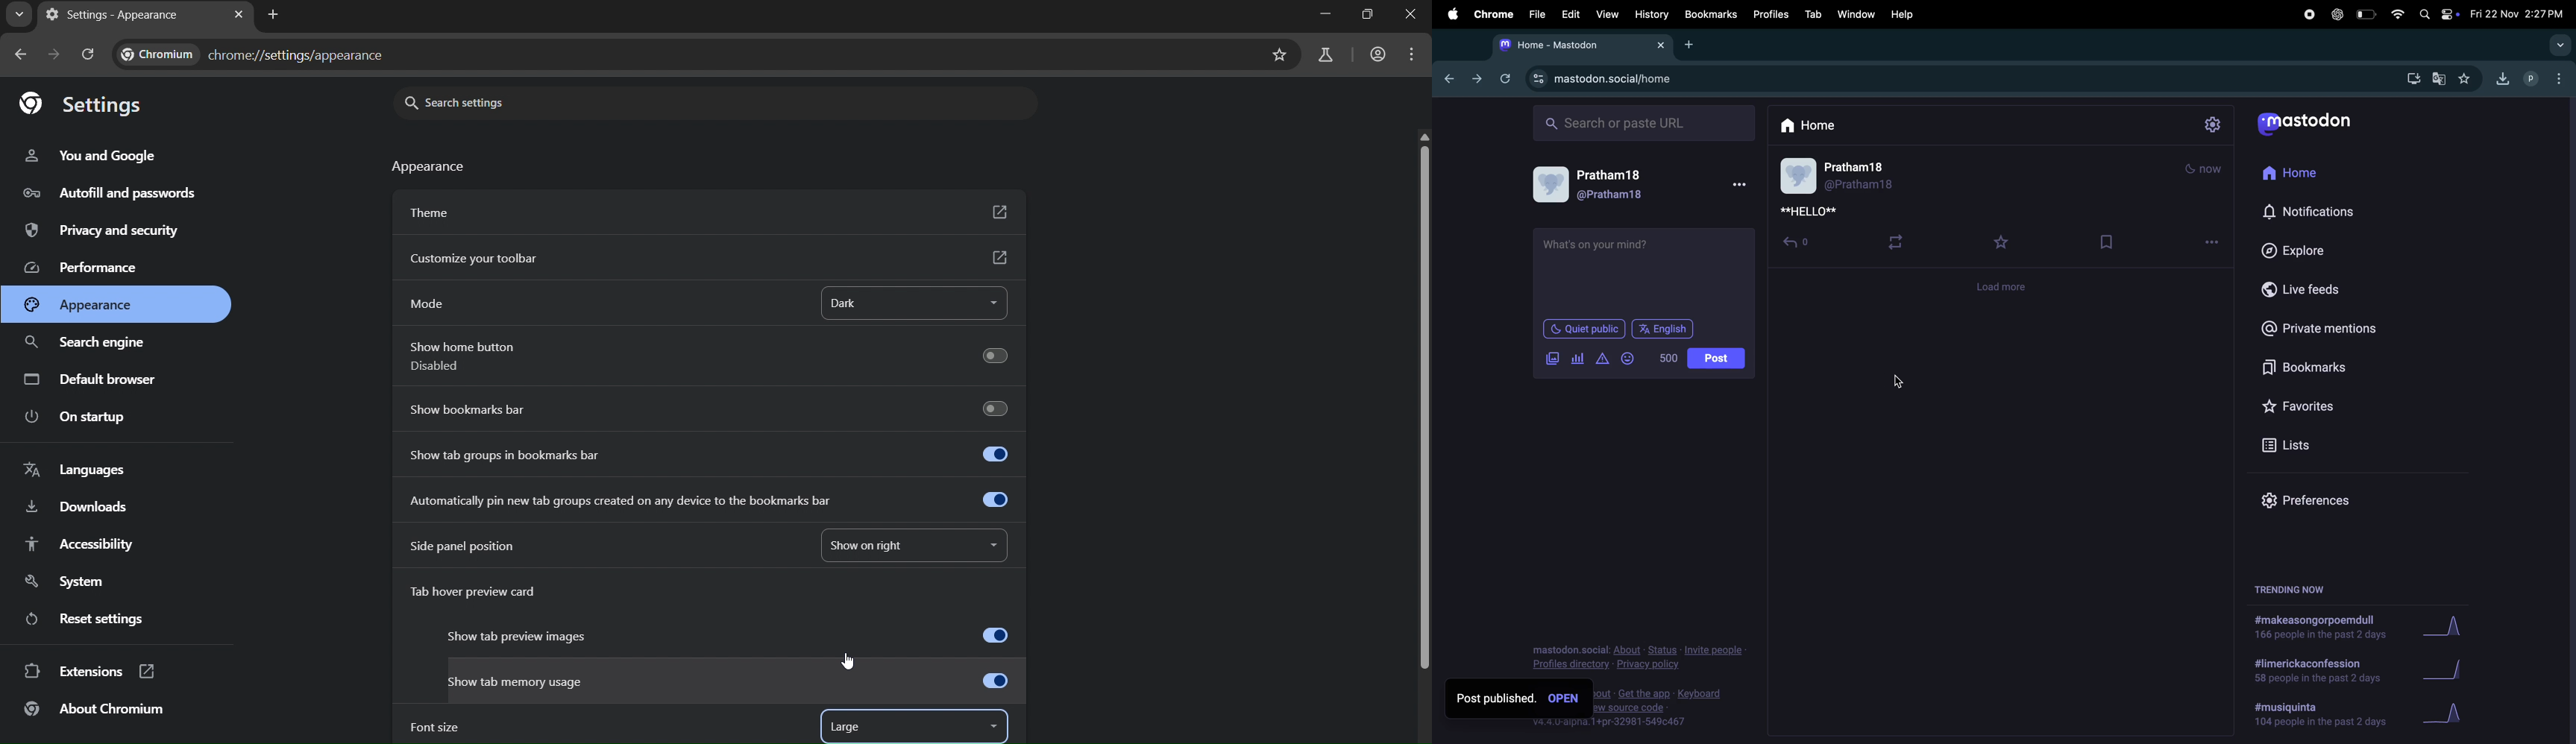 The image size is (2576, 756). I want to click on show tab groups in bookmarks bar, so click(708, 452).